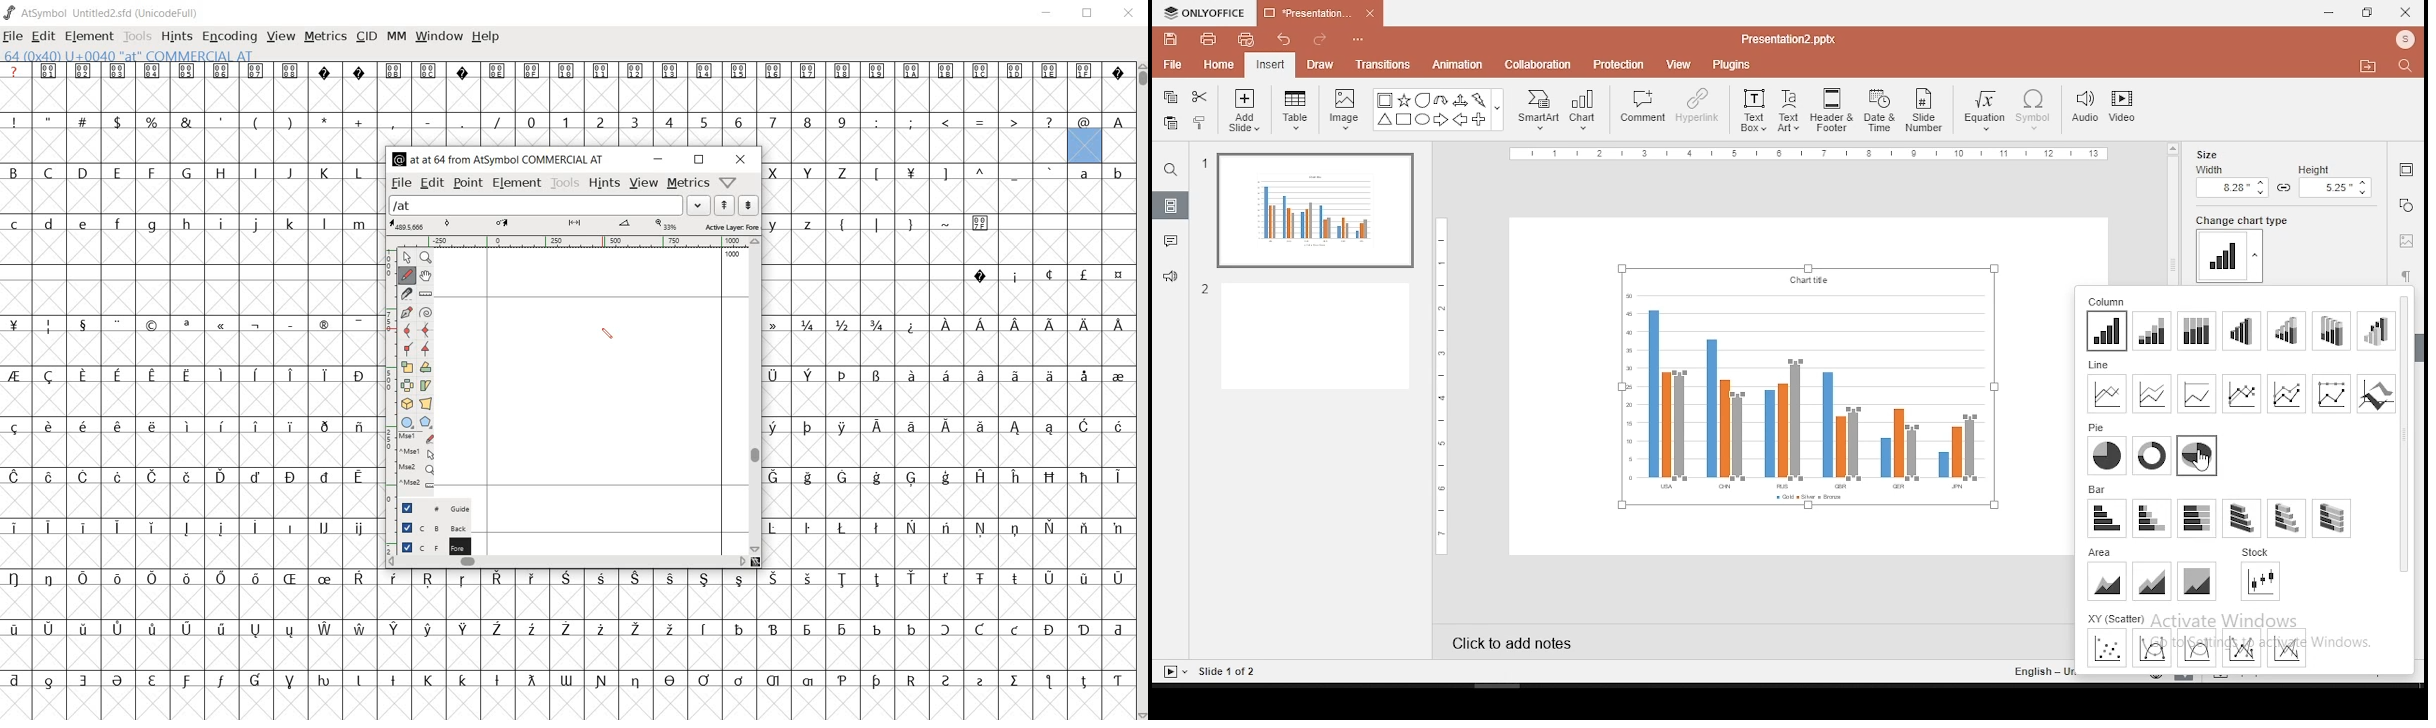  What do you see at coordinates (2098, 428) in the screenshot?
I see `pie` at bounding box center [2098, 428].